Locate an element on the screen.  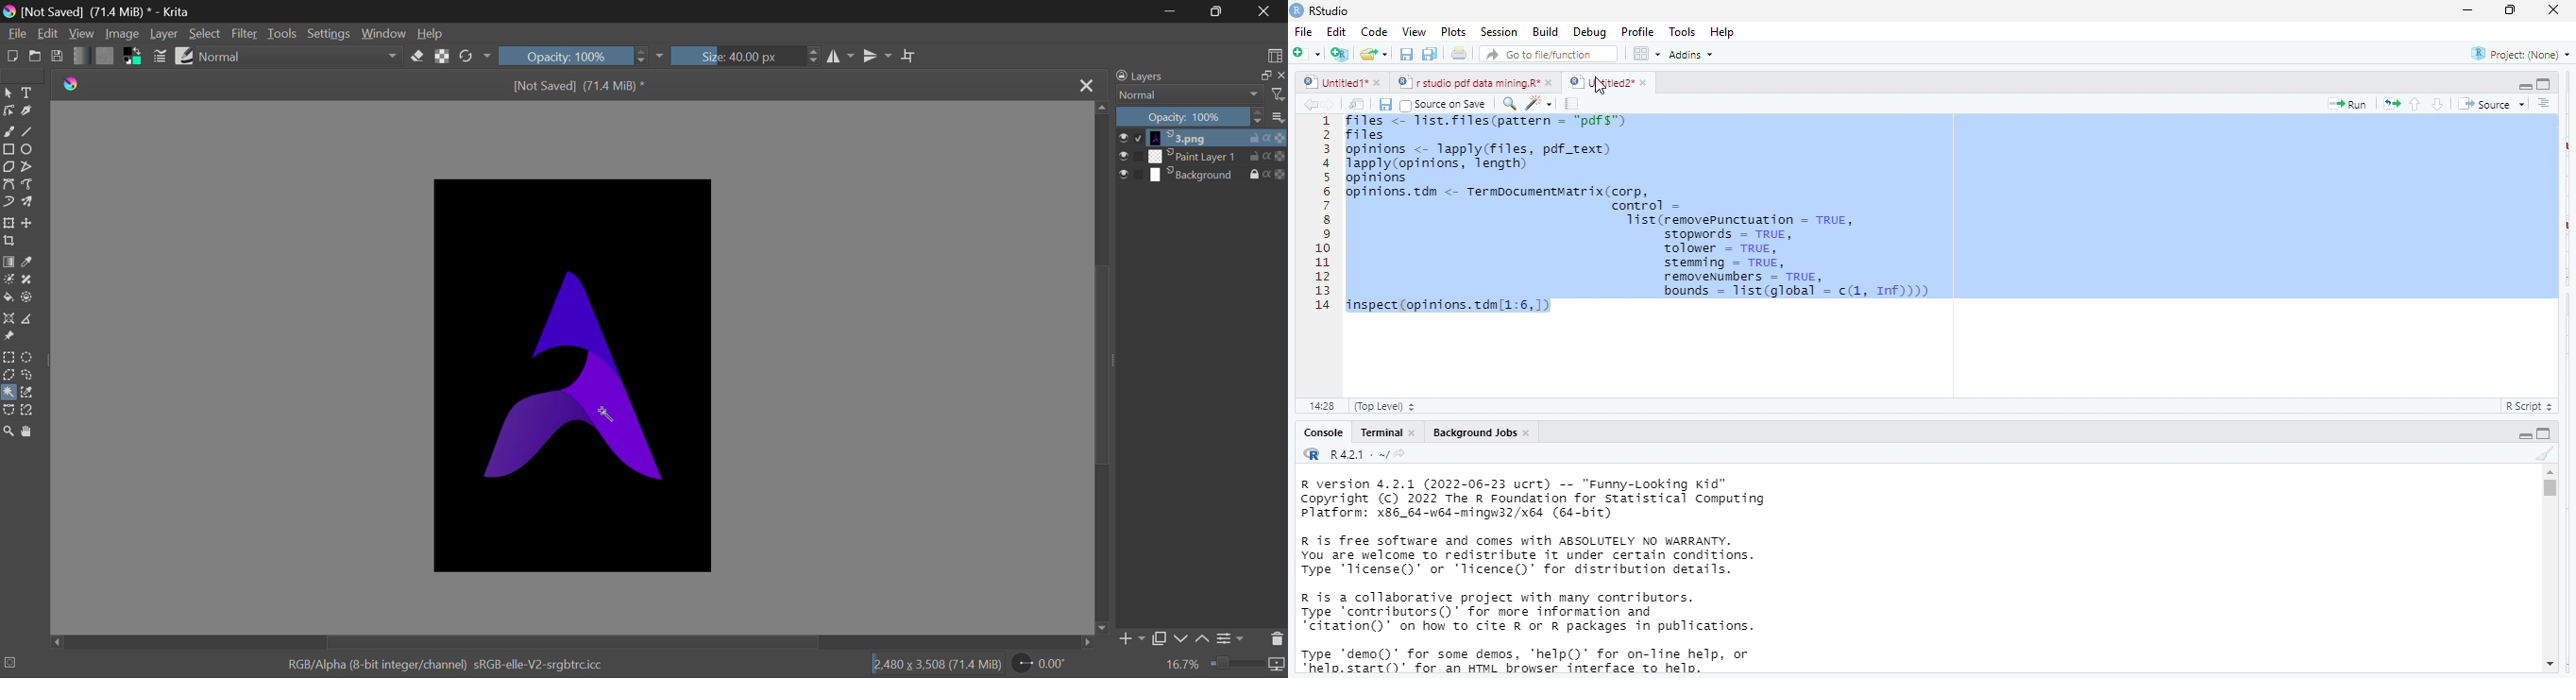
Circular Selection is located at coordinates (28, 358).